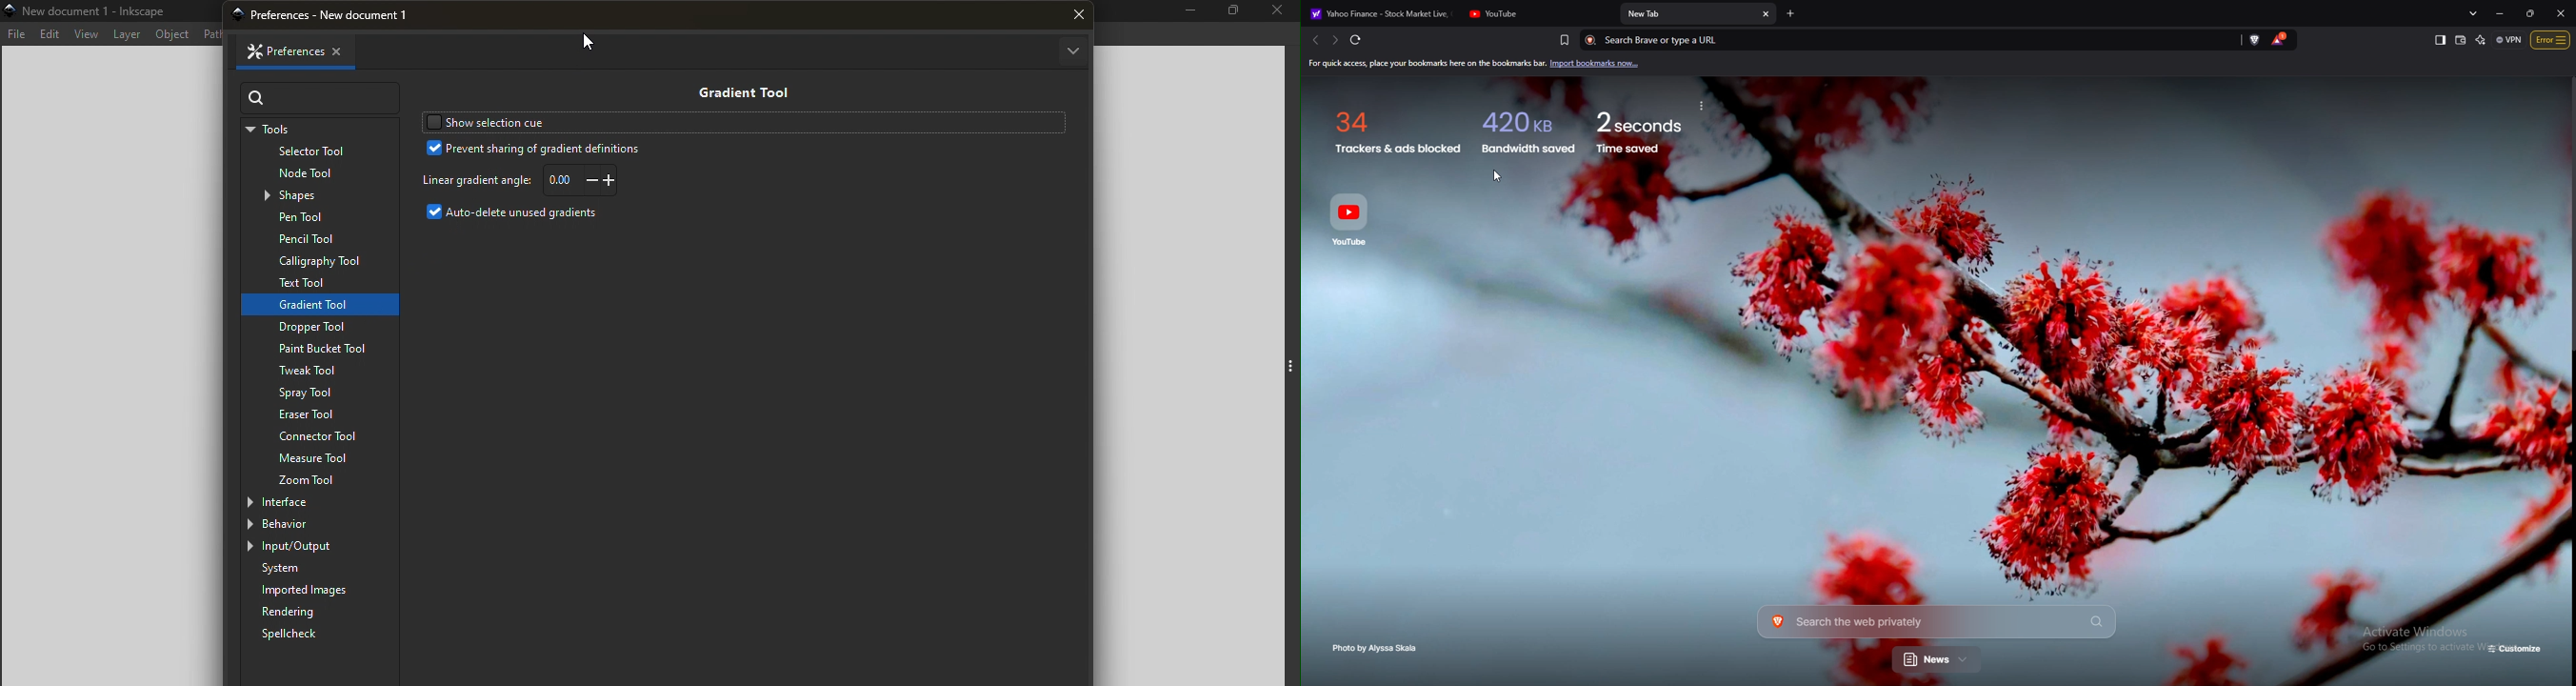 This screenshot has width=2576, height=700. I want to click on Close, so click(346, 50).